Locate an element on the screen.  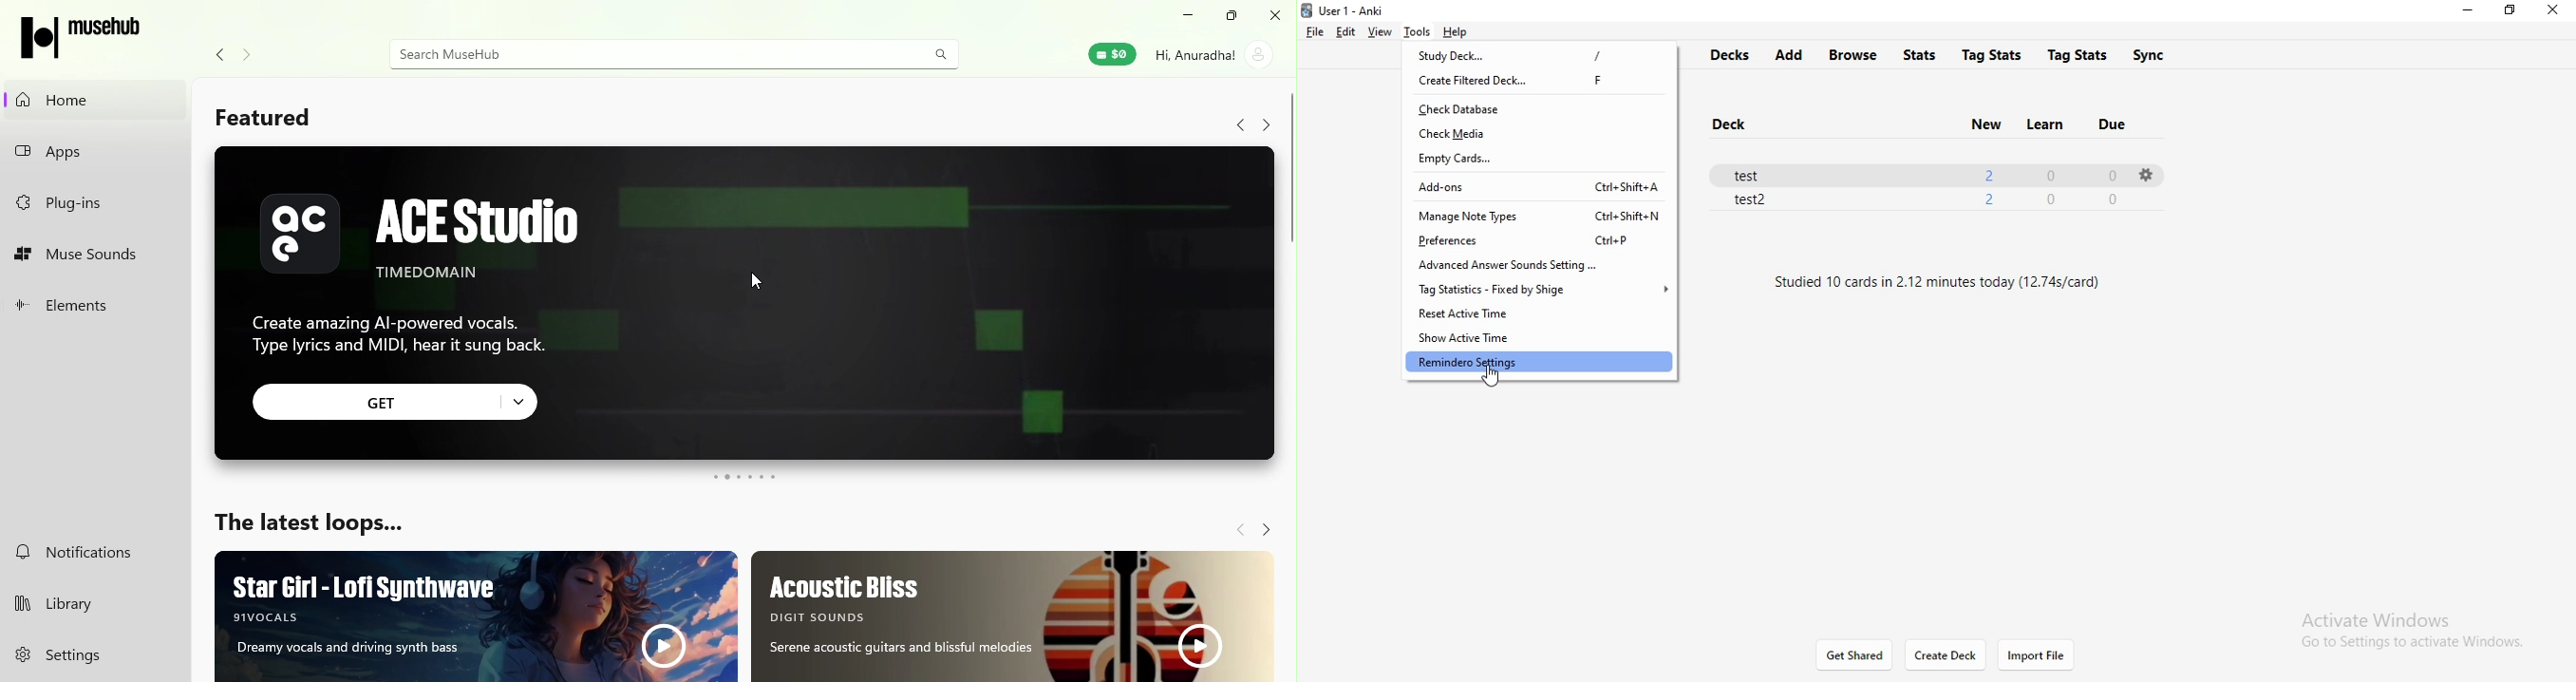
muse wallet is located at coordinates (1108, 53).